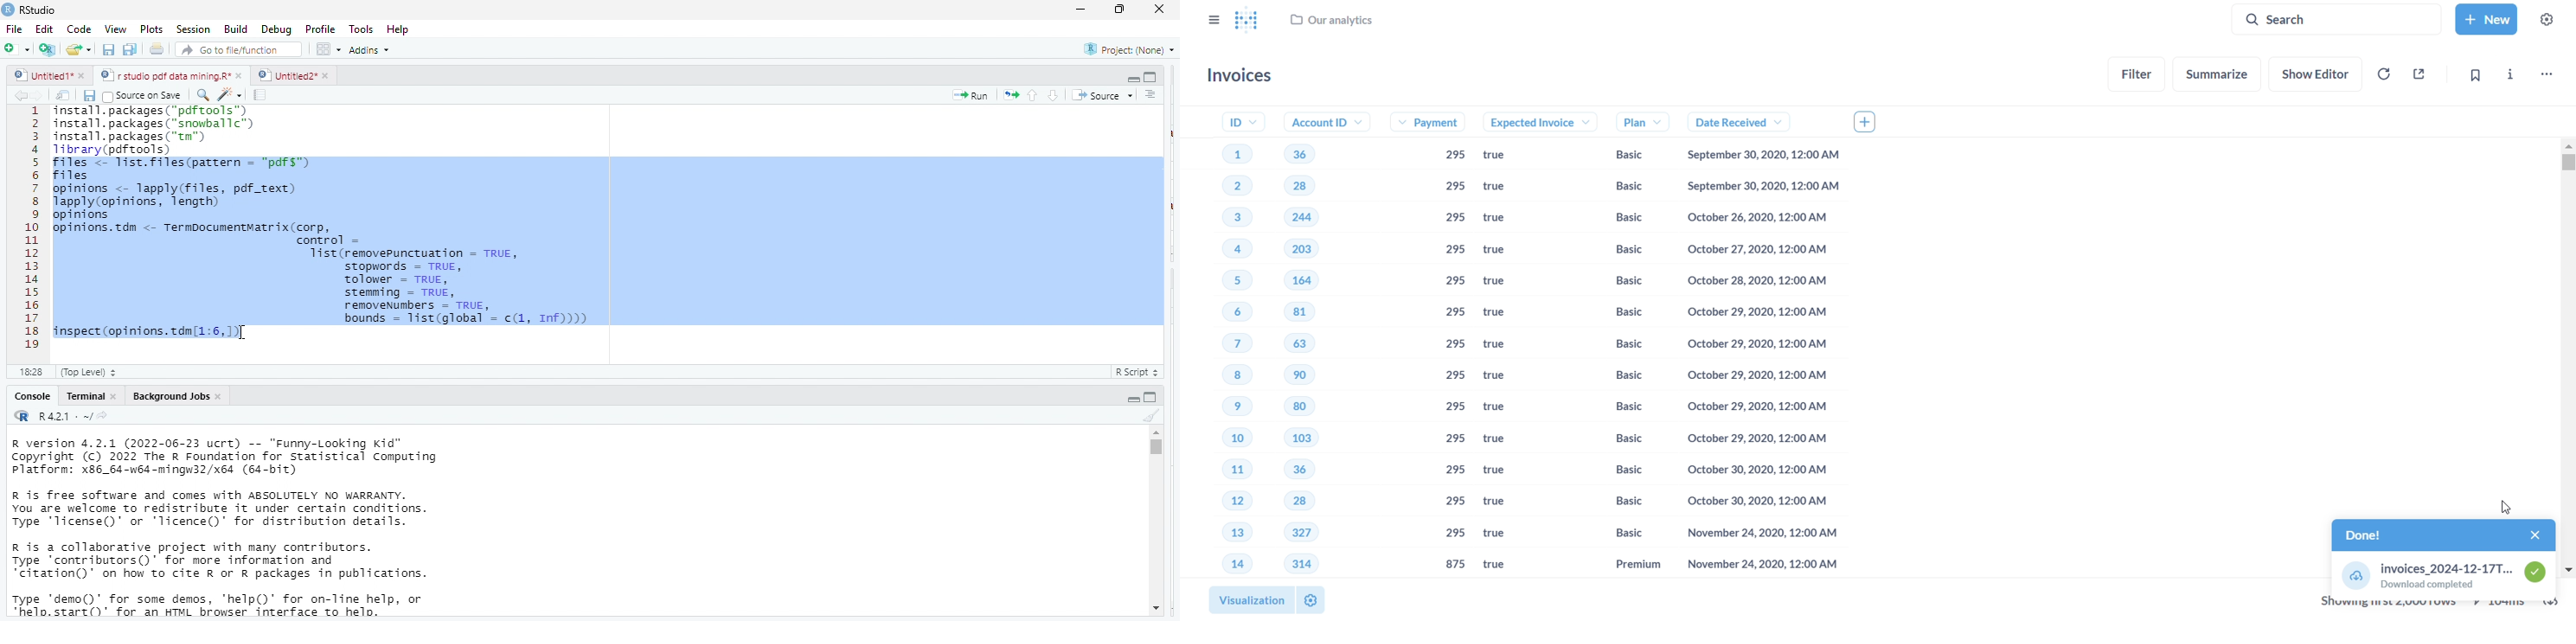 The width and height of the screenshot is (2576, 644). What do you see at coordinates (363, 28) in the screenshot?
I see `tools` at bounding box center [363, 28].